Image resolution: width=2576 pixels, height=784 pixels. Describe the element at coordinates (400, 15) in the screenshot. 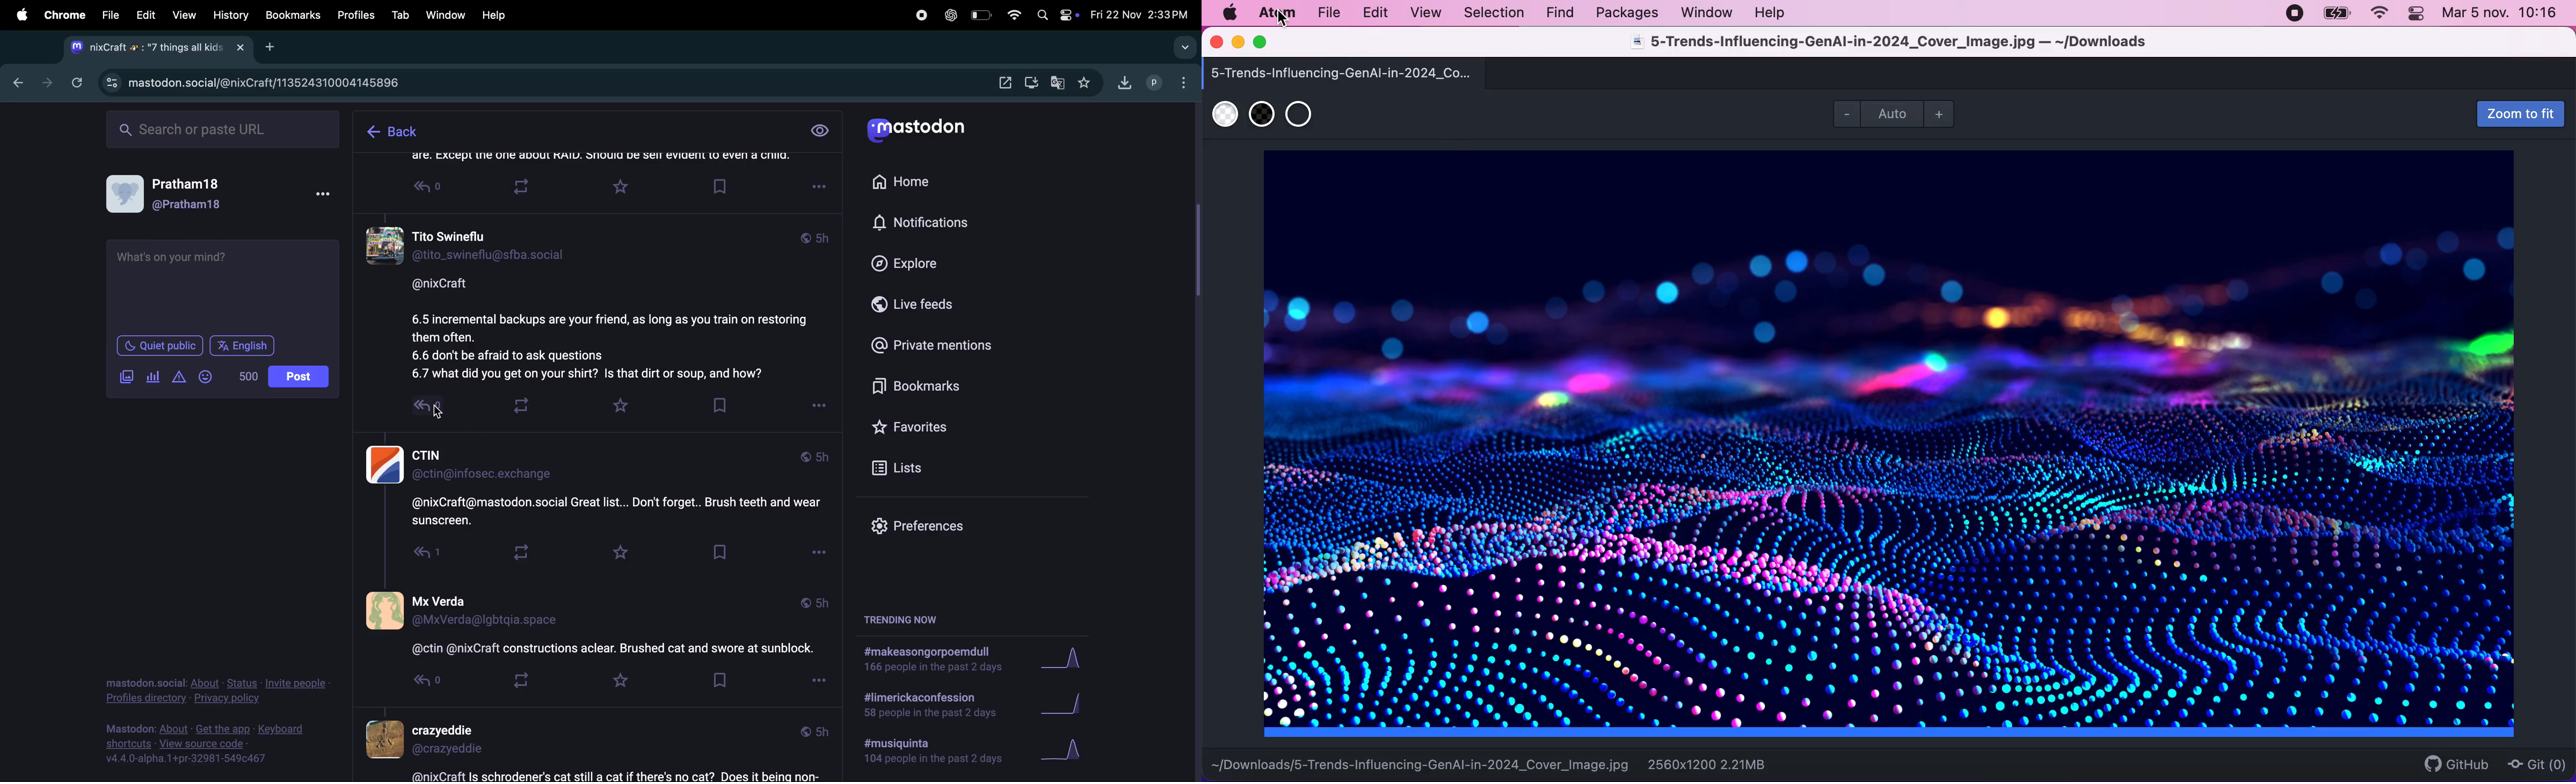

I see `tab` at that location.